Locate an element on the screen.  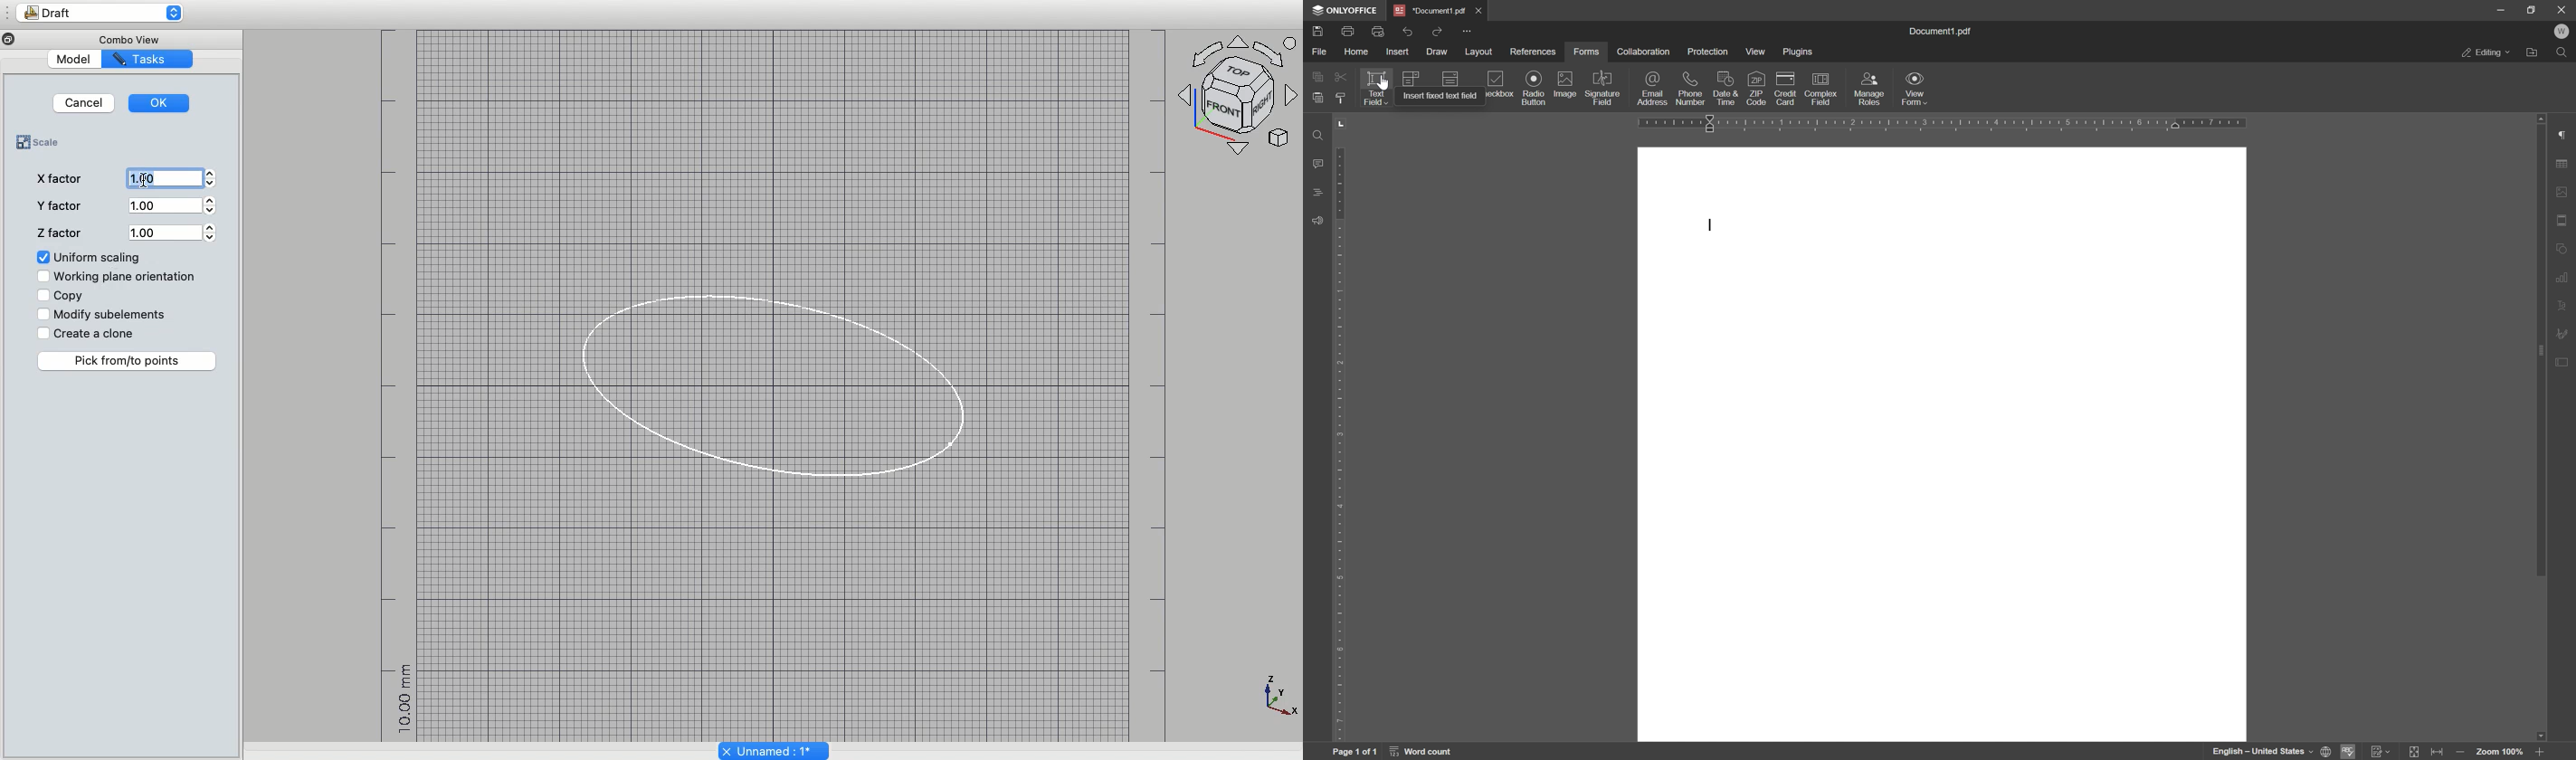
Copy is located at coordinates (65, 297).